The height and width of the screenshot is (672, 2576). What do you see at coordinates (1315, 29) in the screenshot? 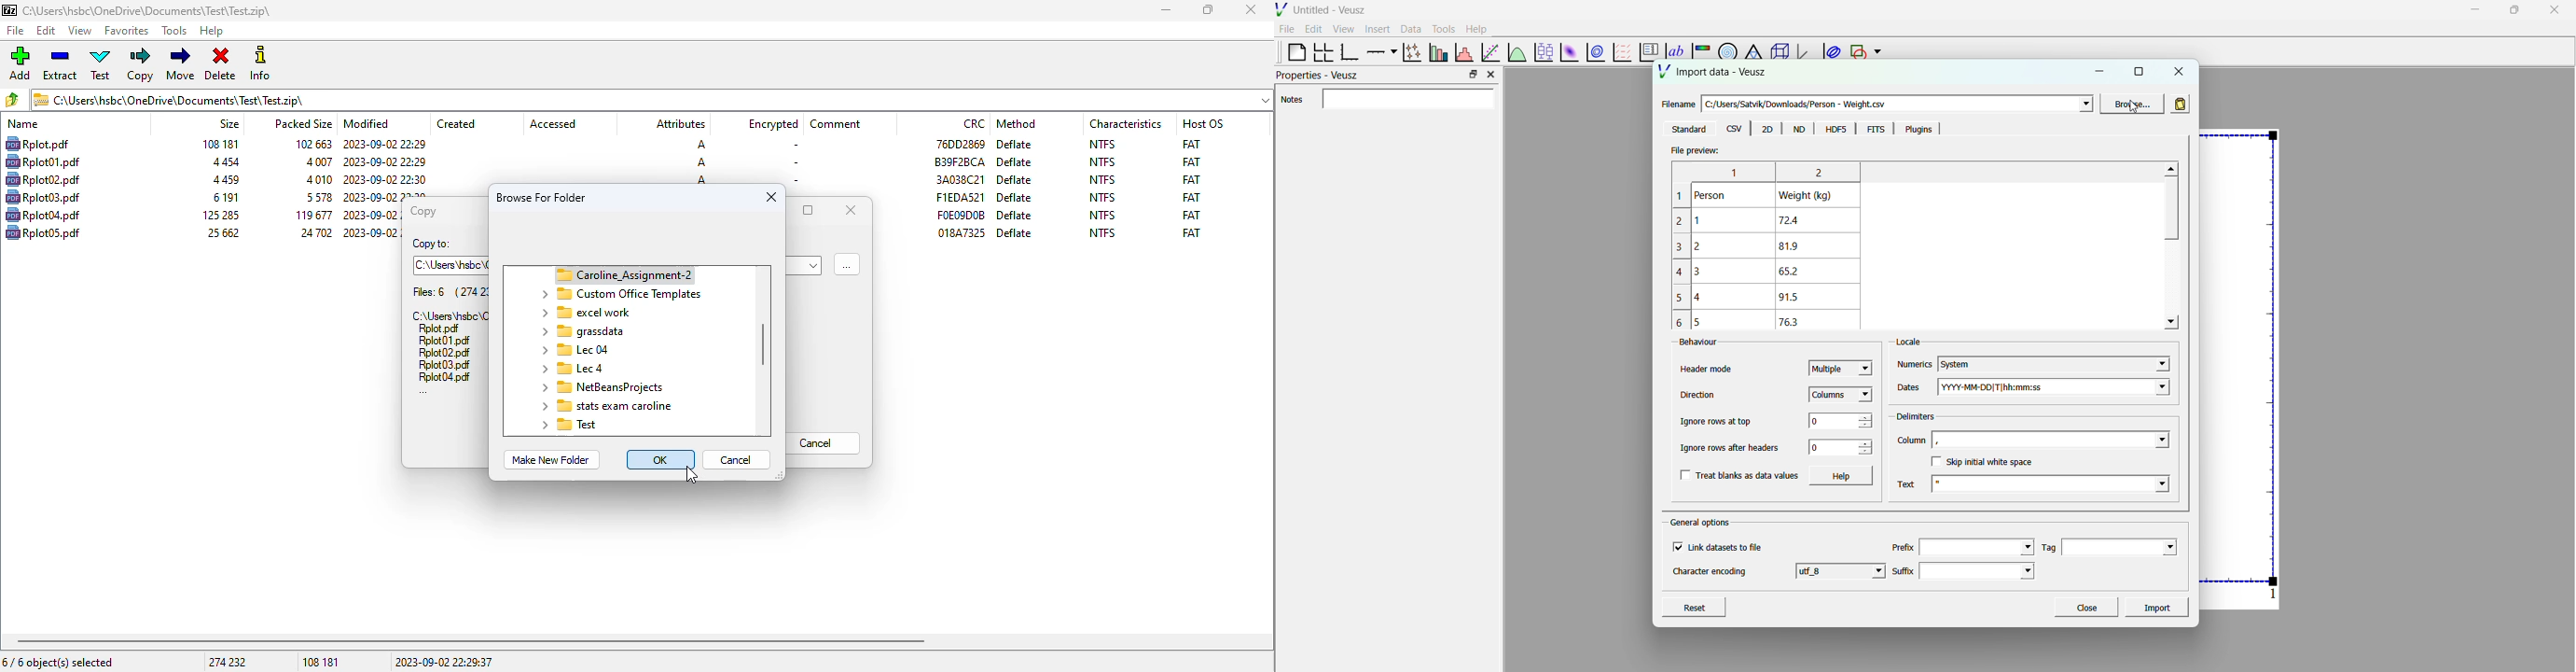
I see `edit` at bounding box center [1315, 29].